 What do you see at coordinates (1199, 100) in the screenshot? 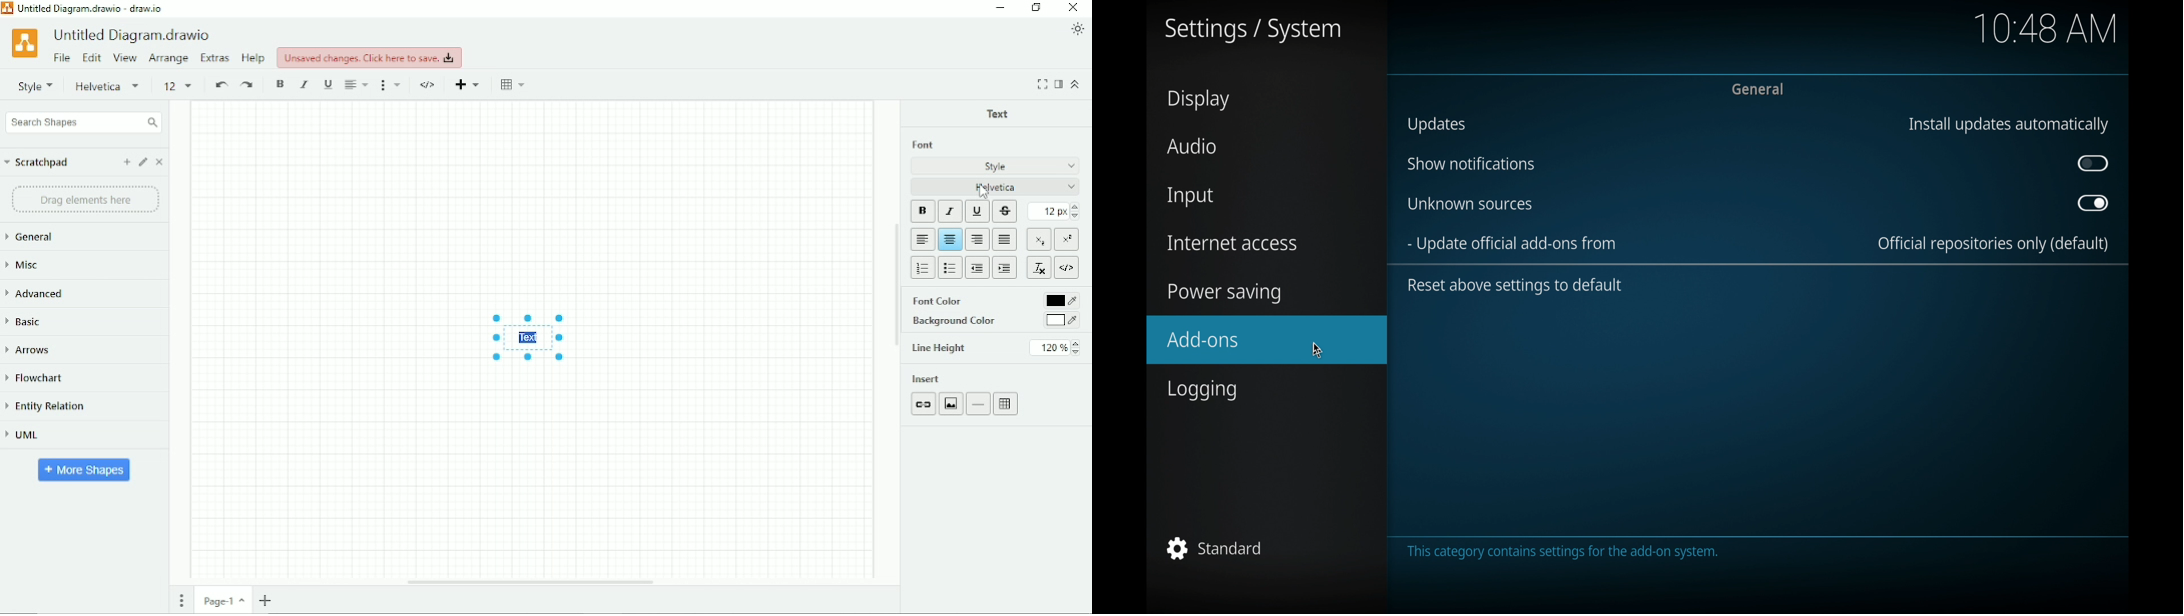
I see `display` at bounding box center [1199, 100].